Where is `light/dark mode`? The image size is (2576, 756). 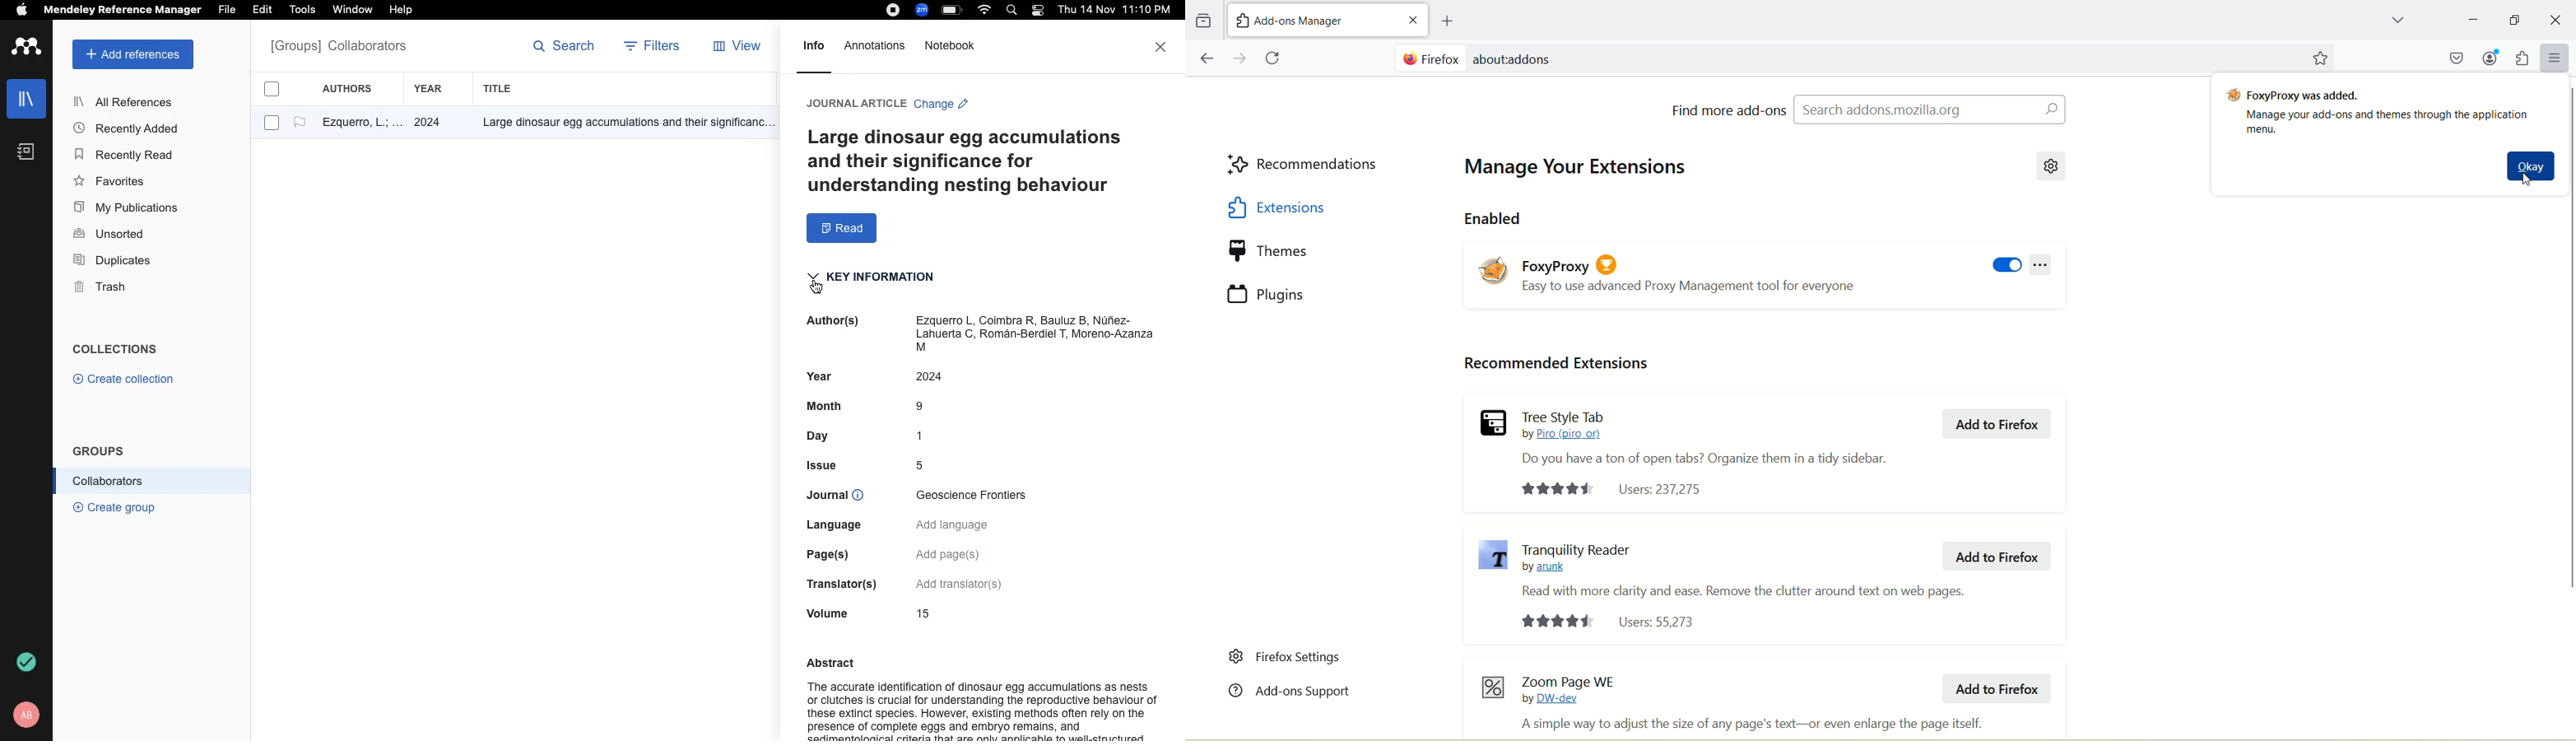 light/dark mode is located at coordinates (1037, 10).